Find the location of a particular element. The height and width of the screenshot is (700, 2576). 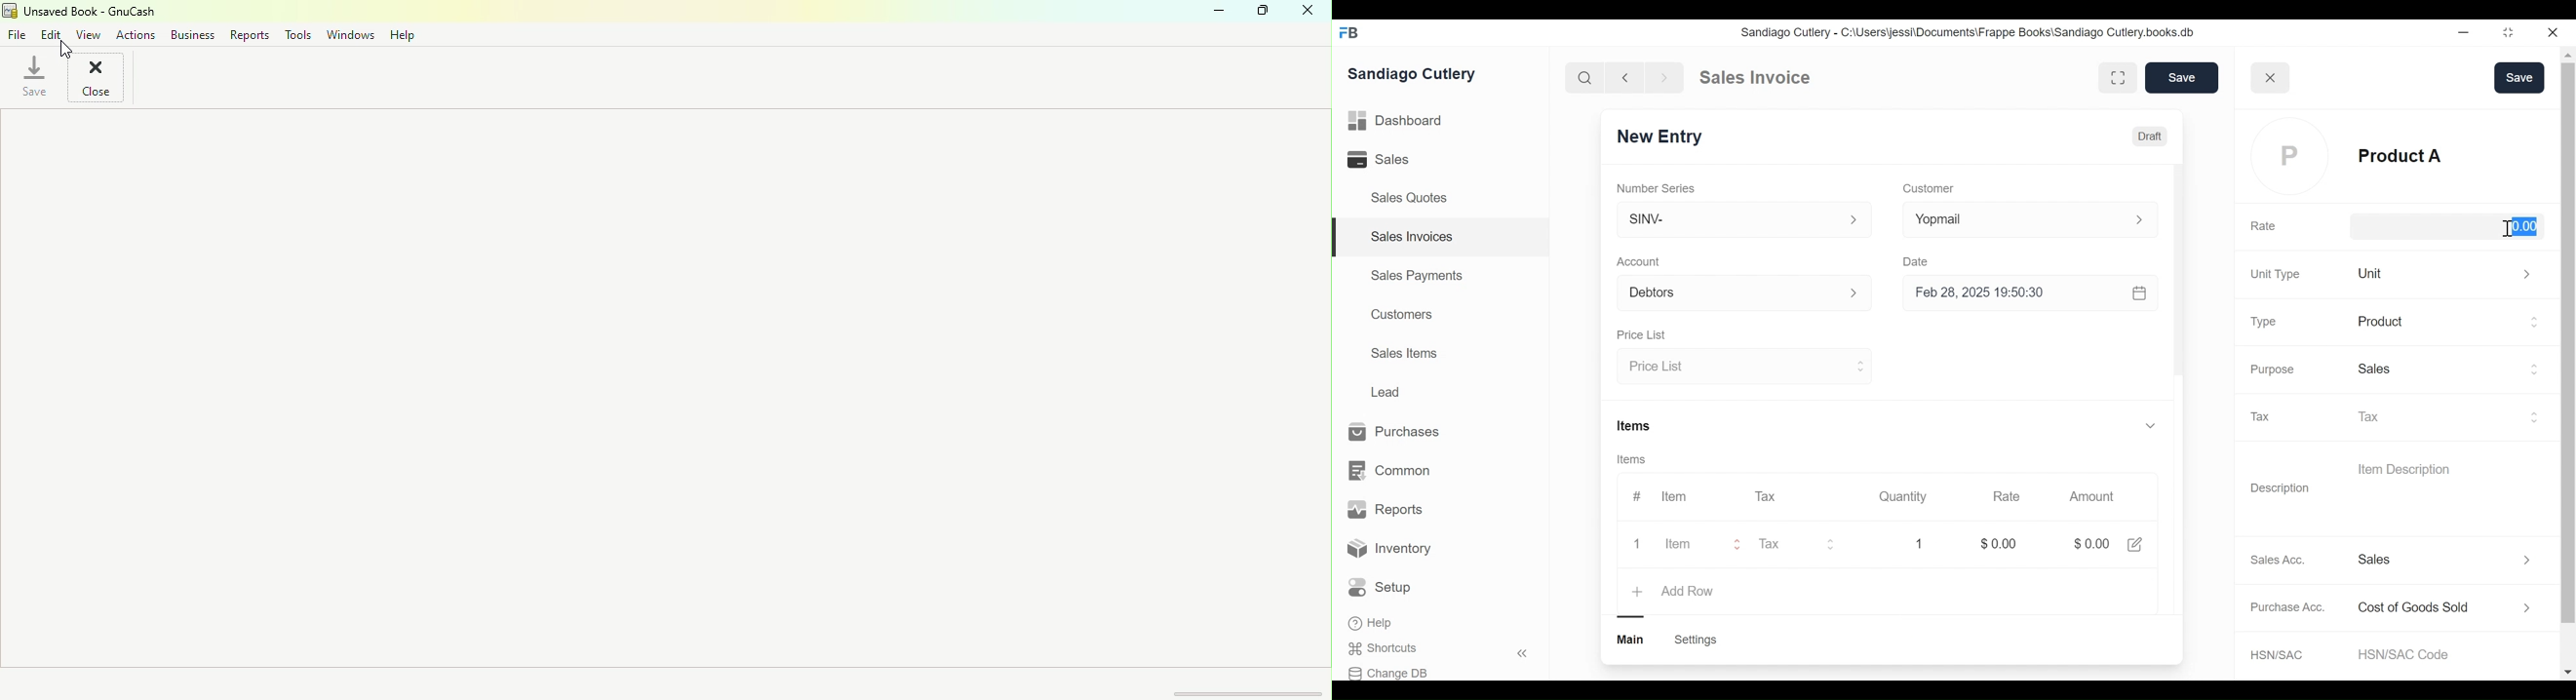

View is located at coordinates (90, 35).